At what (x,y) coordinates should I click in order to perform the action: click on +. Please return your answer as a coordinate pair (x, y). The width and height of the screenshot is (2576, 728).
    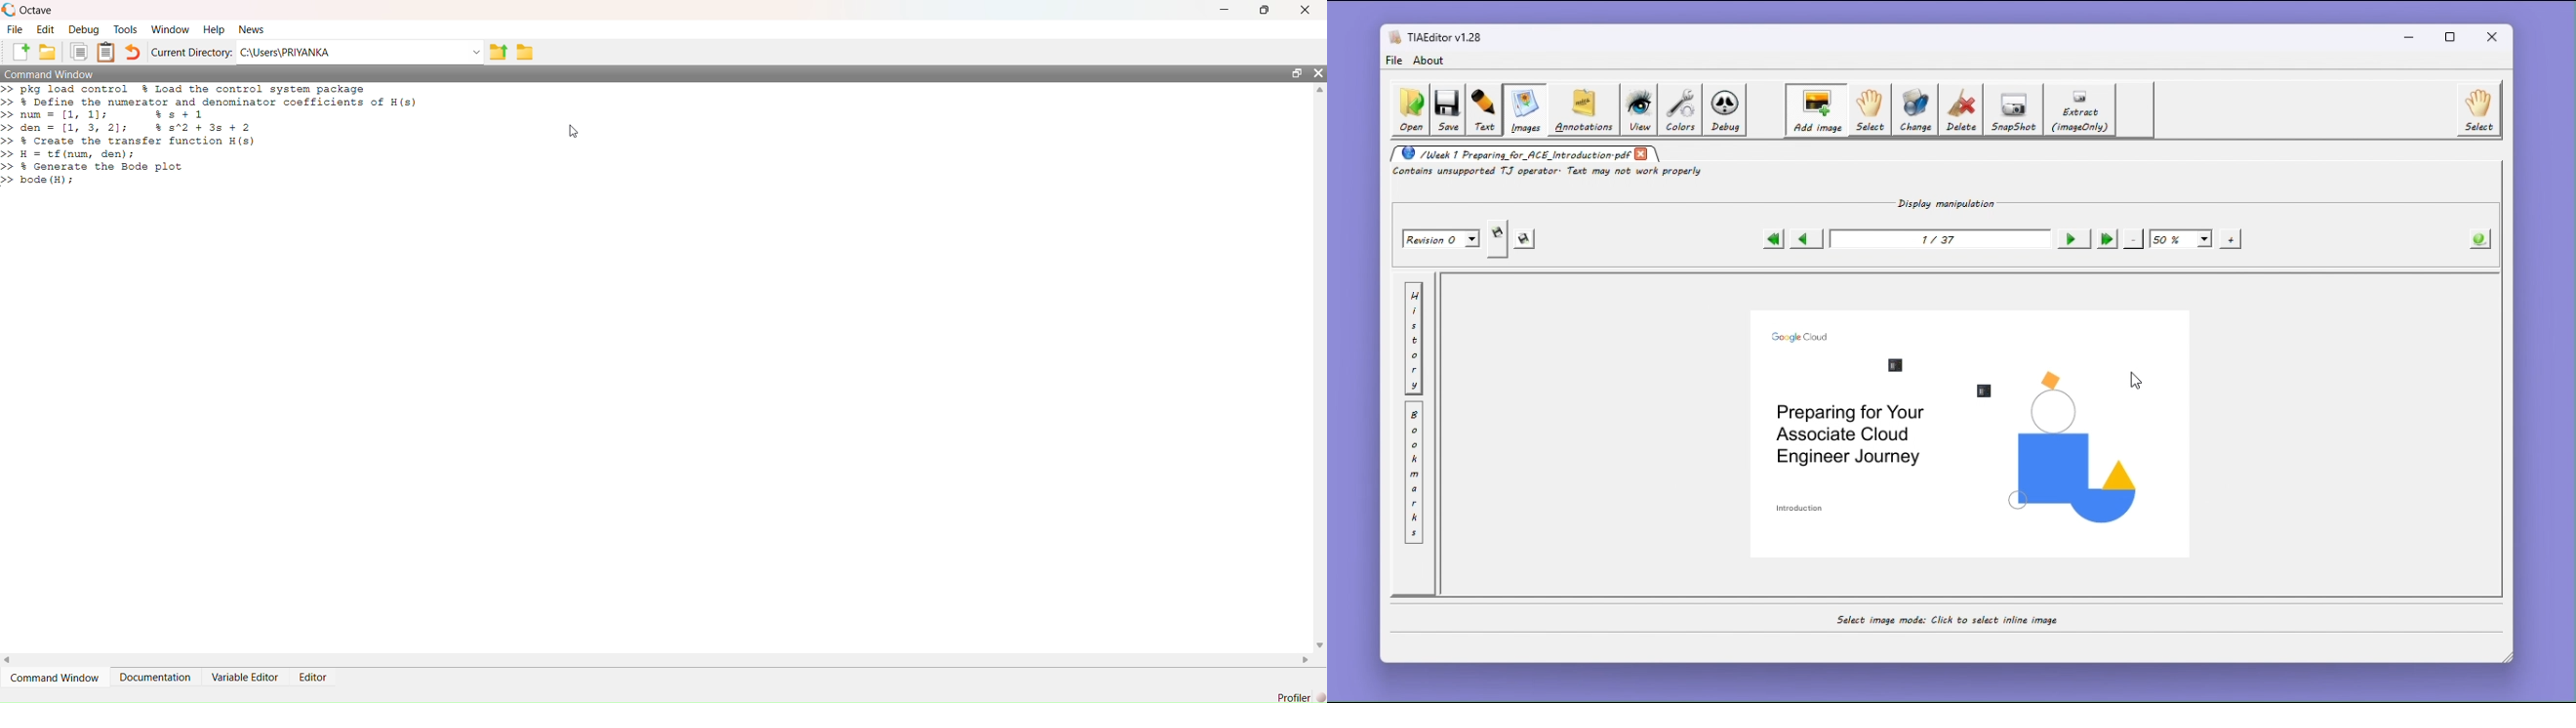
    Looking at the image, I should click on (2232, 238).